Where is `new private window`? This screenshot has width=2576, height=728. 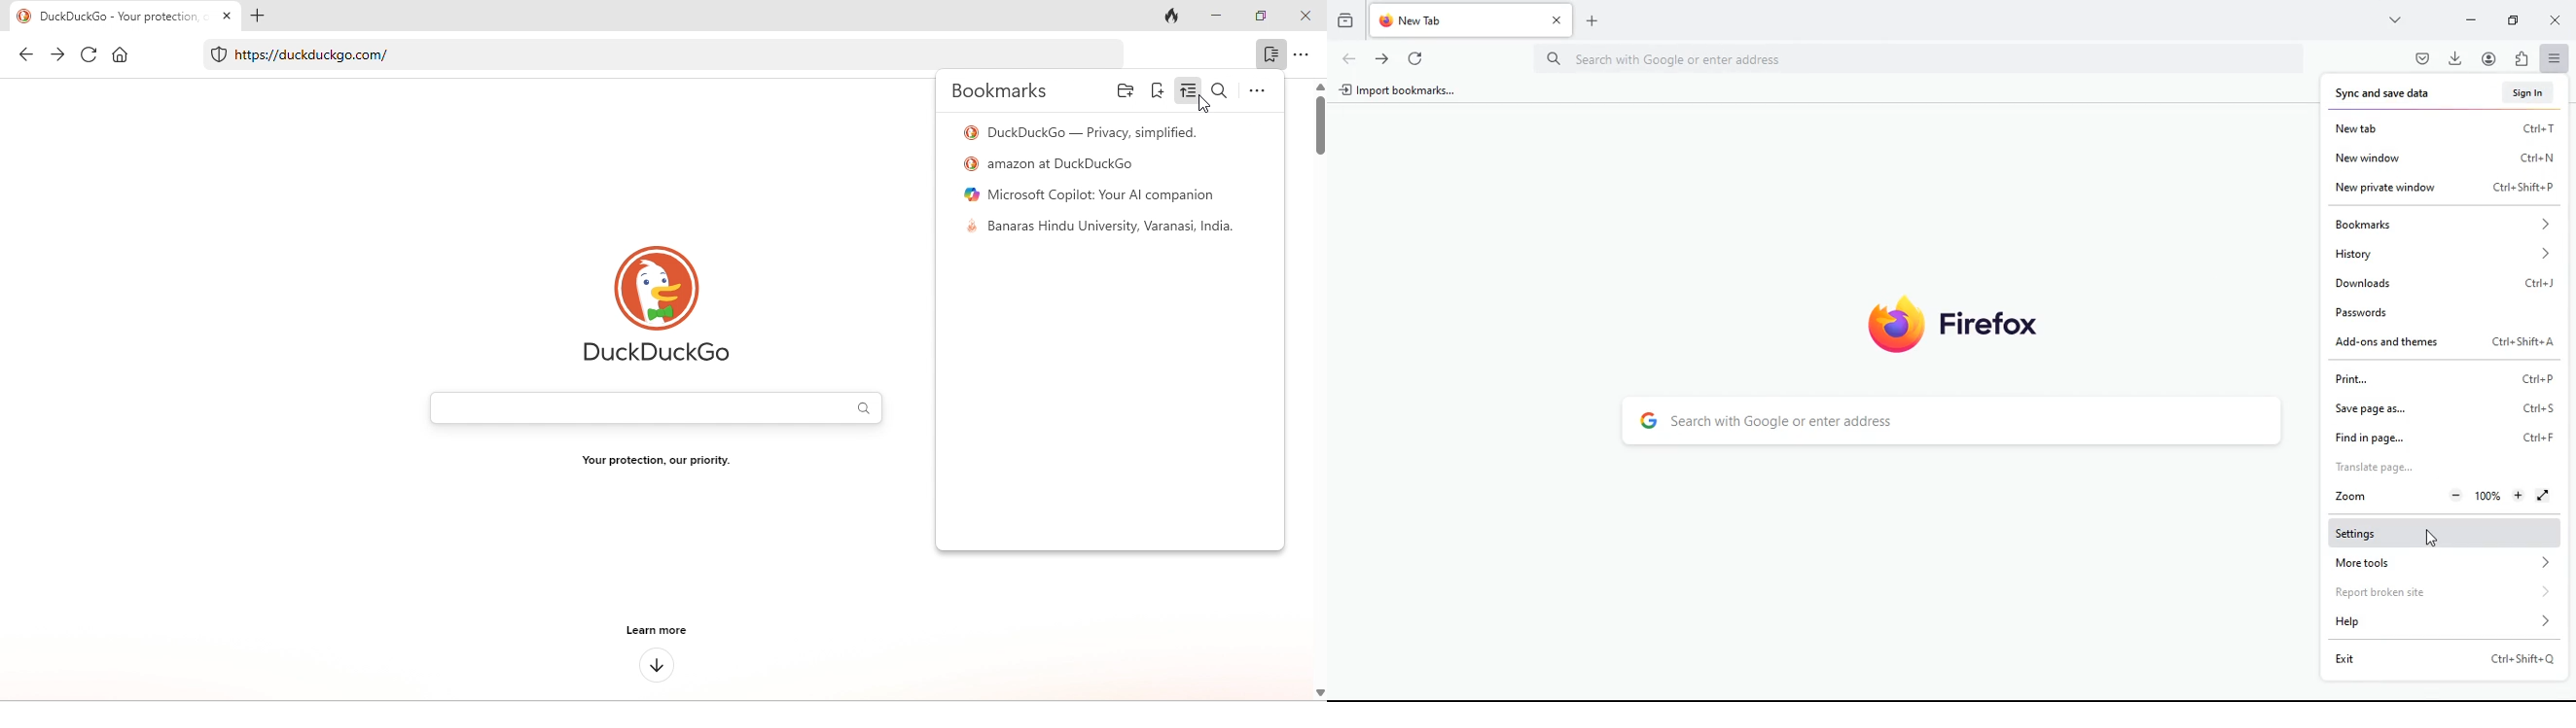
new private window is located at coordinates (2447, 189).